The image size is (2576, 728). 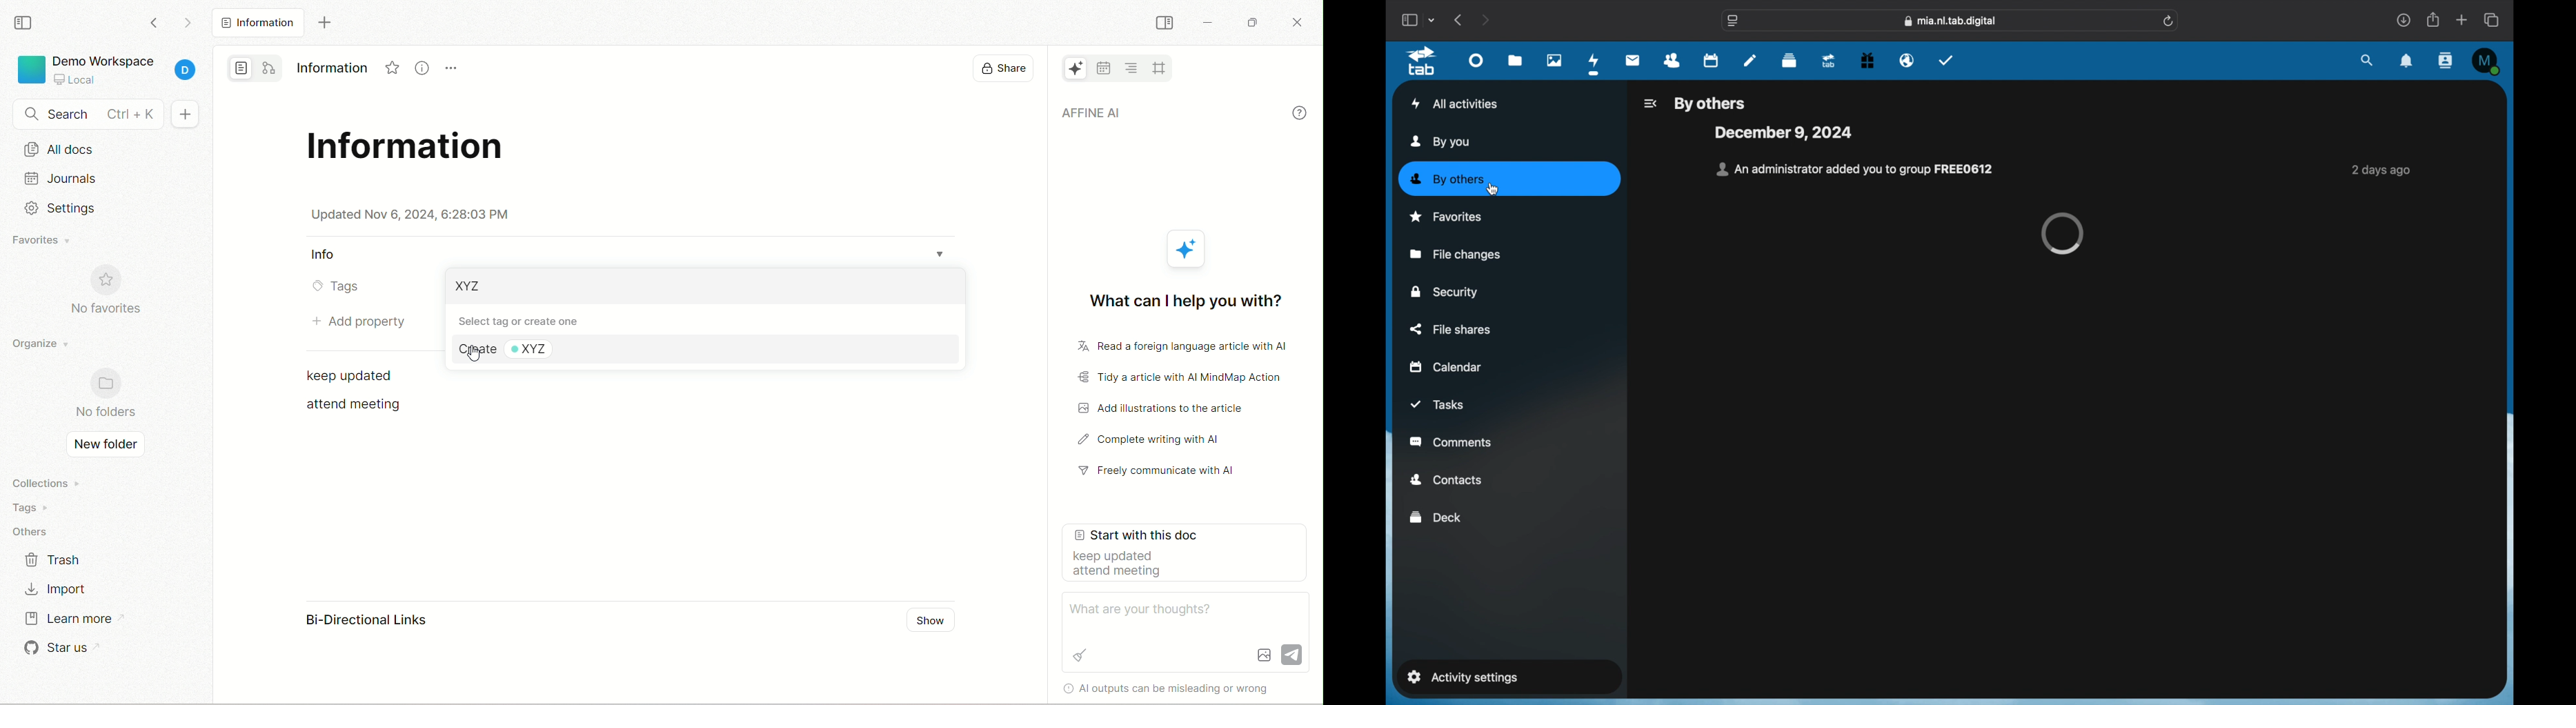 What do you see at coordinates (2169, 21) in the screenshot?
I see `refresh` at bounding box center [2169, 21].